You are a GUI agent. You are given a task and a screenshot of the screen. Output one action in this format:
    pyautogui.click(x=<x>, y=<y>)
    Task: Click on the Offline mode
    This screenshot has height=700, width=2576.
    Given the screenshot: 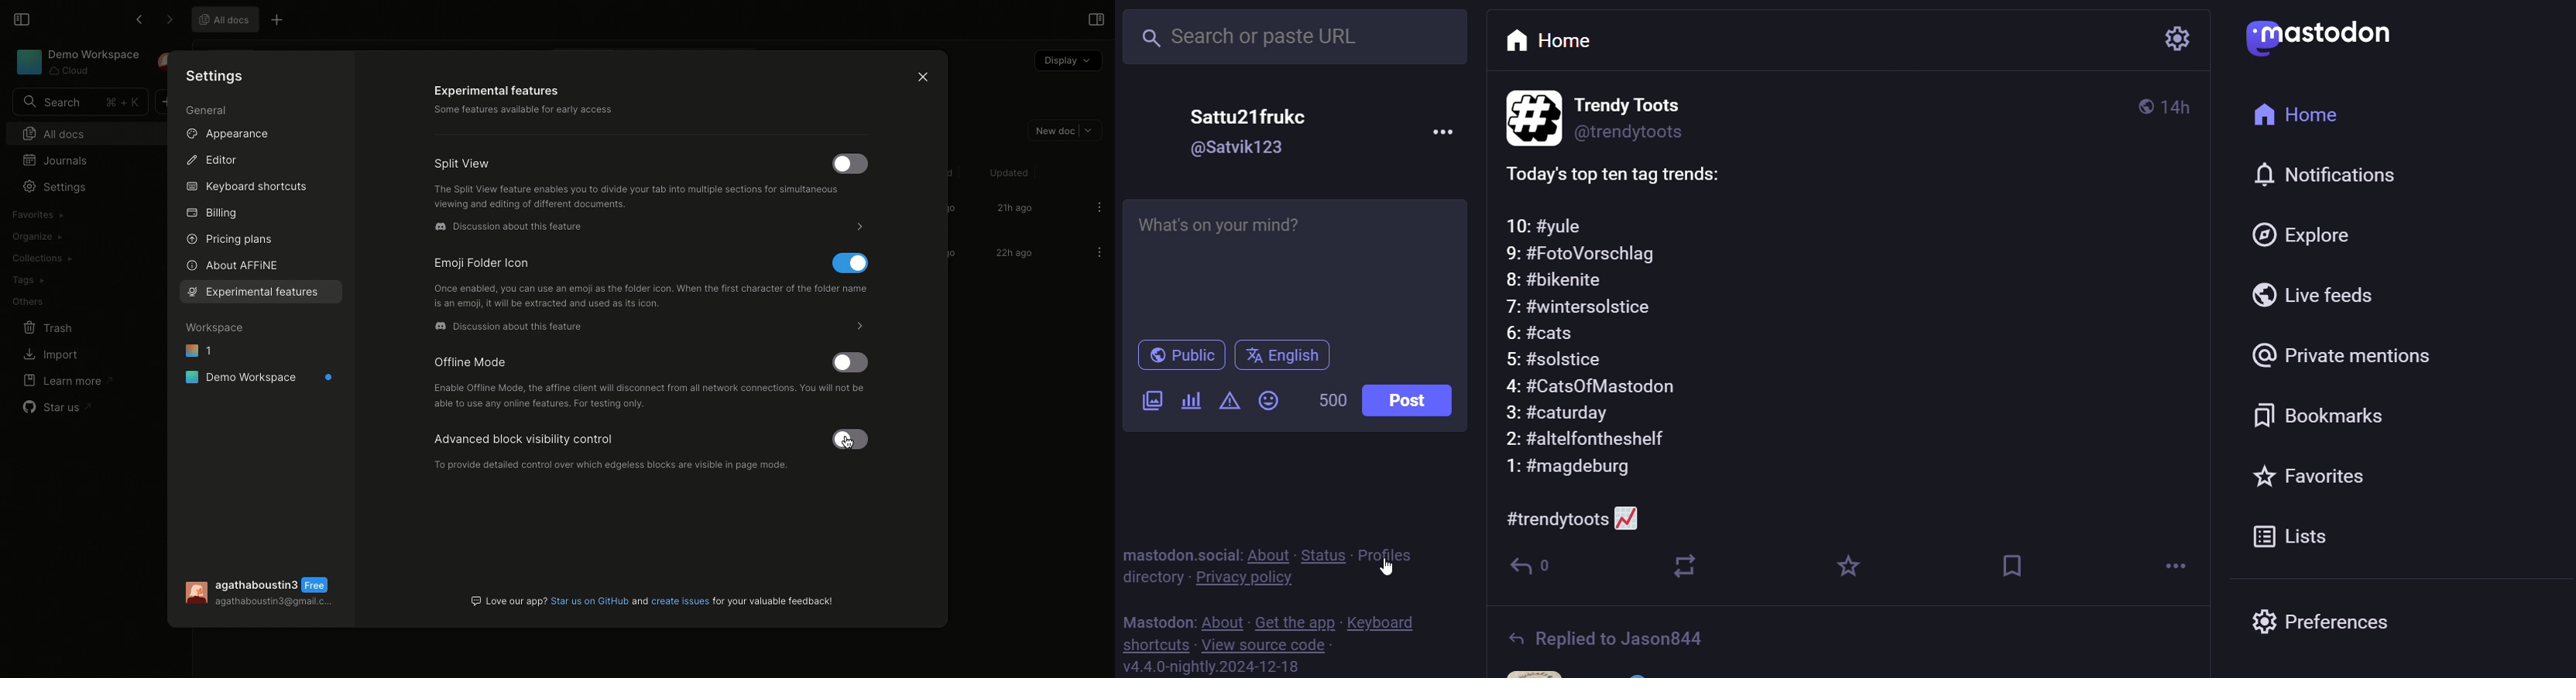 What is the action you would take?
    pyautogui.click(x=626, y=382)
    